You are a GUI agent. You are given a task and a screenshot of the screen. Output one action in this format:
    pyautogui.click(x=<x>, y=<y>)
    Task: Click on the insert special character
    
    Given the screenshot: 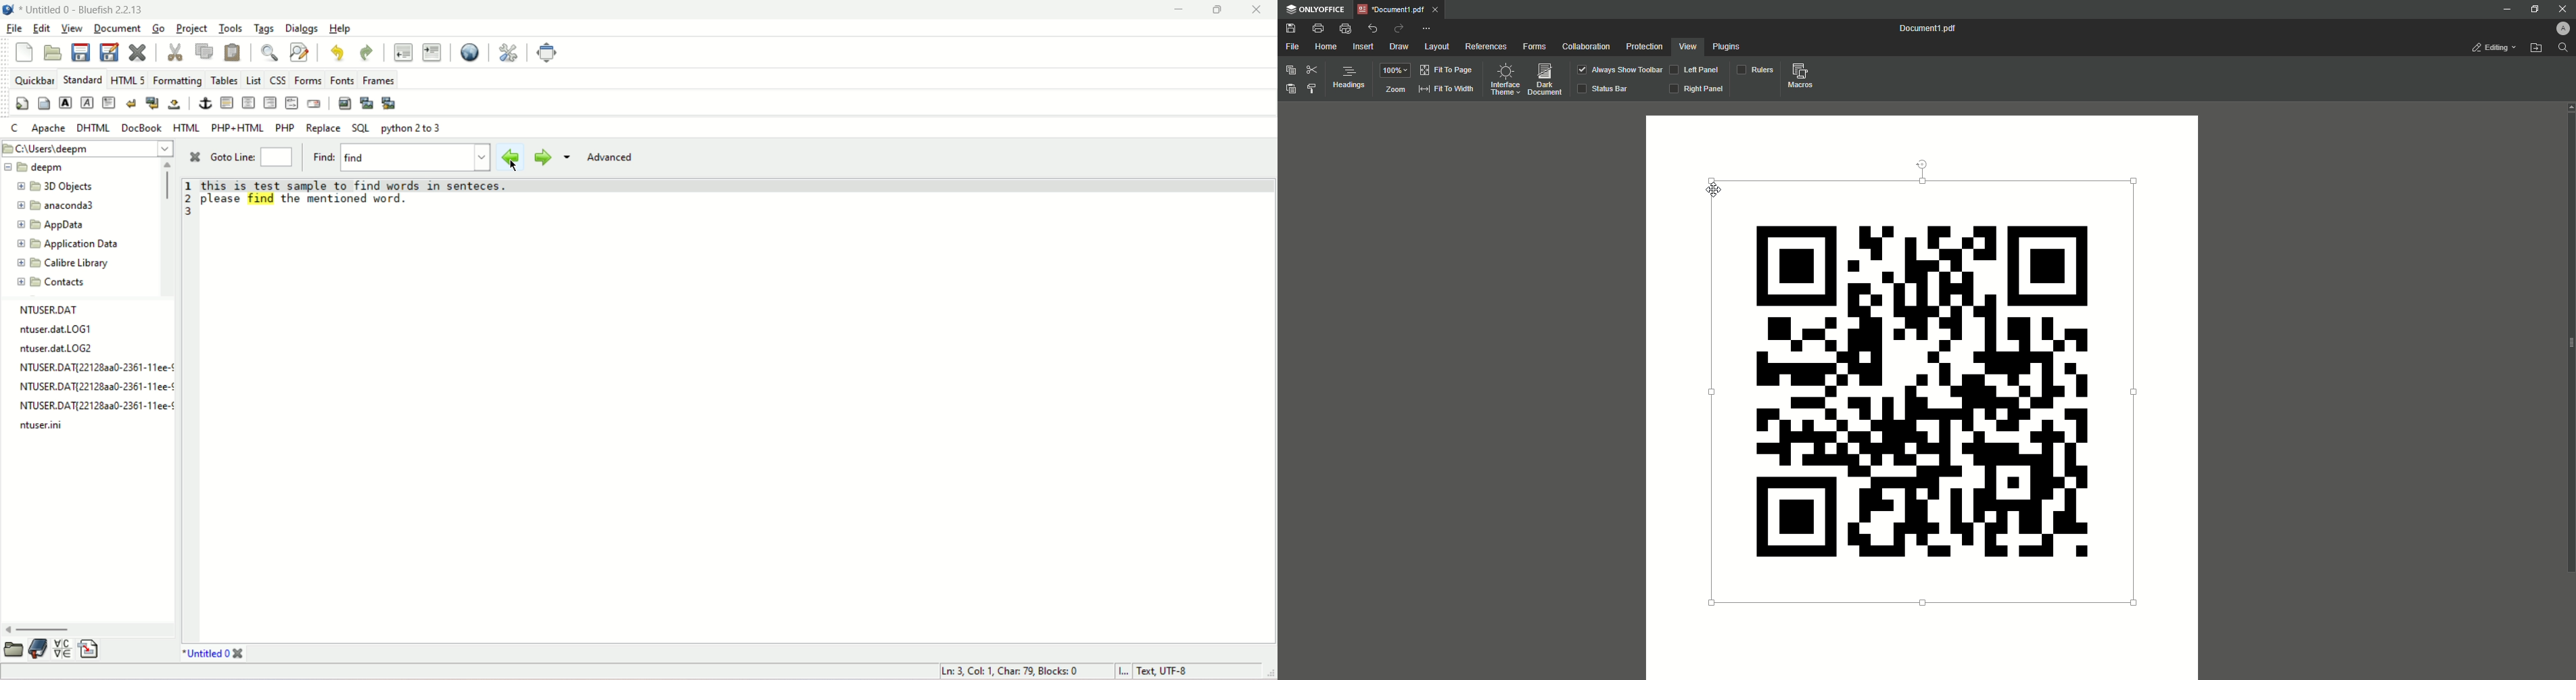 What is the action you would take?
    pyautogui.click(x=65, y=649)
    